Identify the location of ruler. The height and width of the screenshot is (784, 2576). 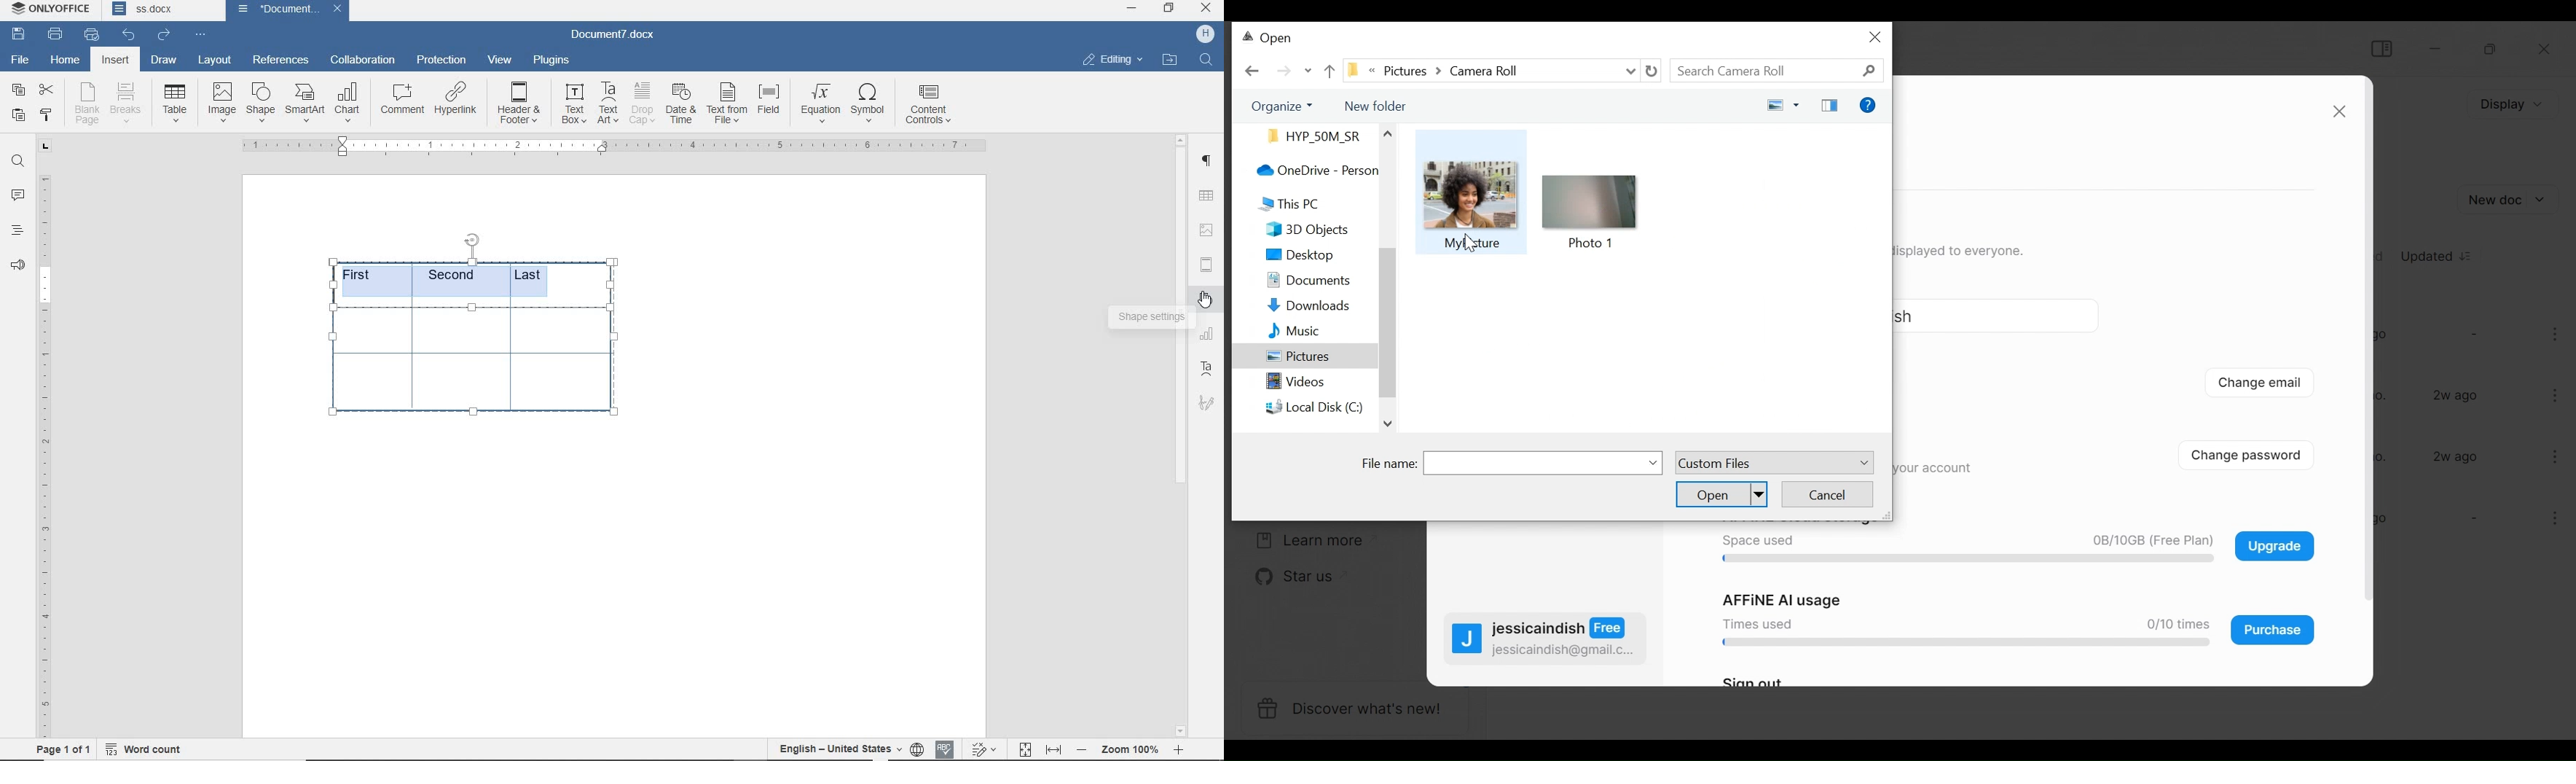
(44, 456).